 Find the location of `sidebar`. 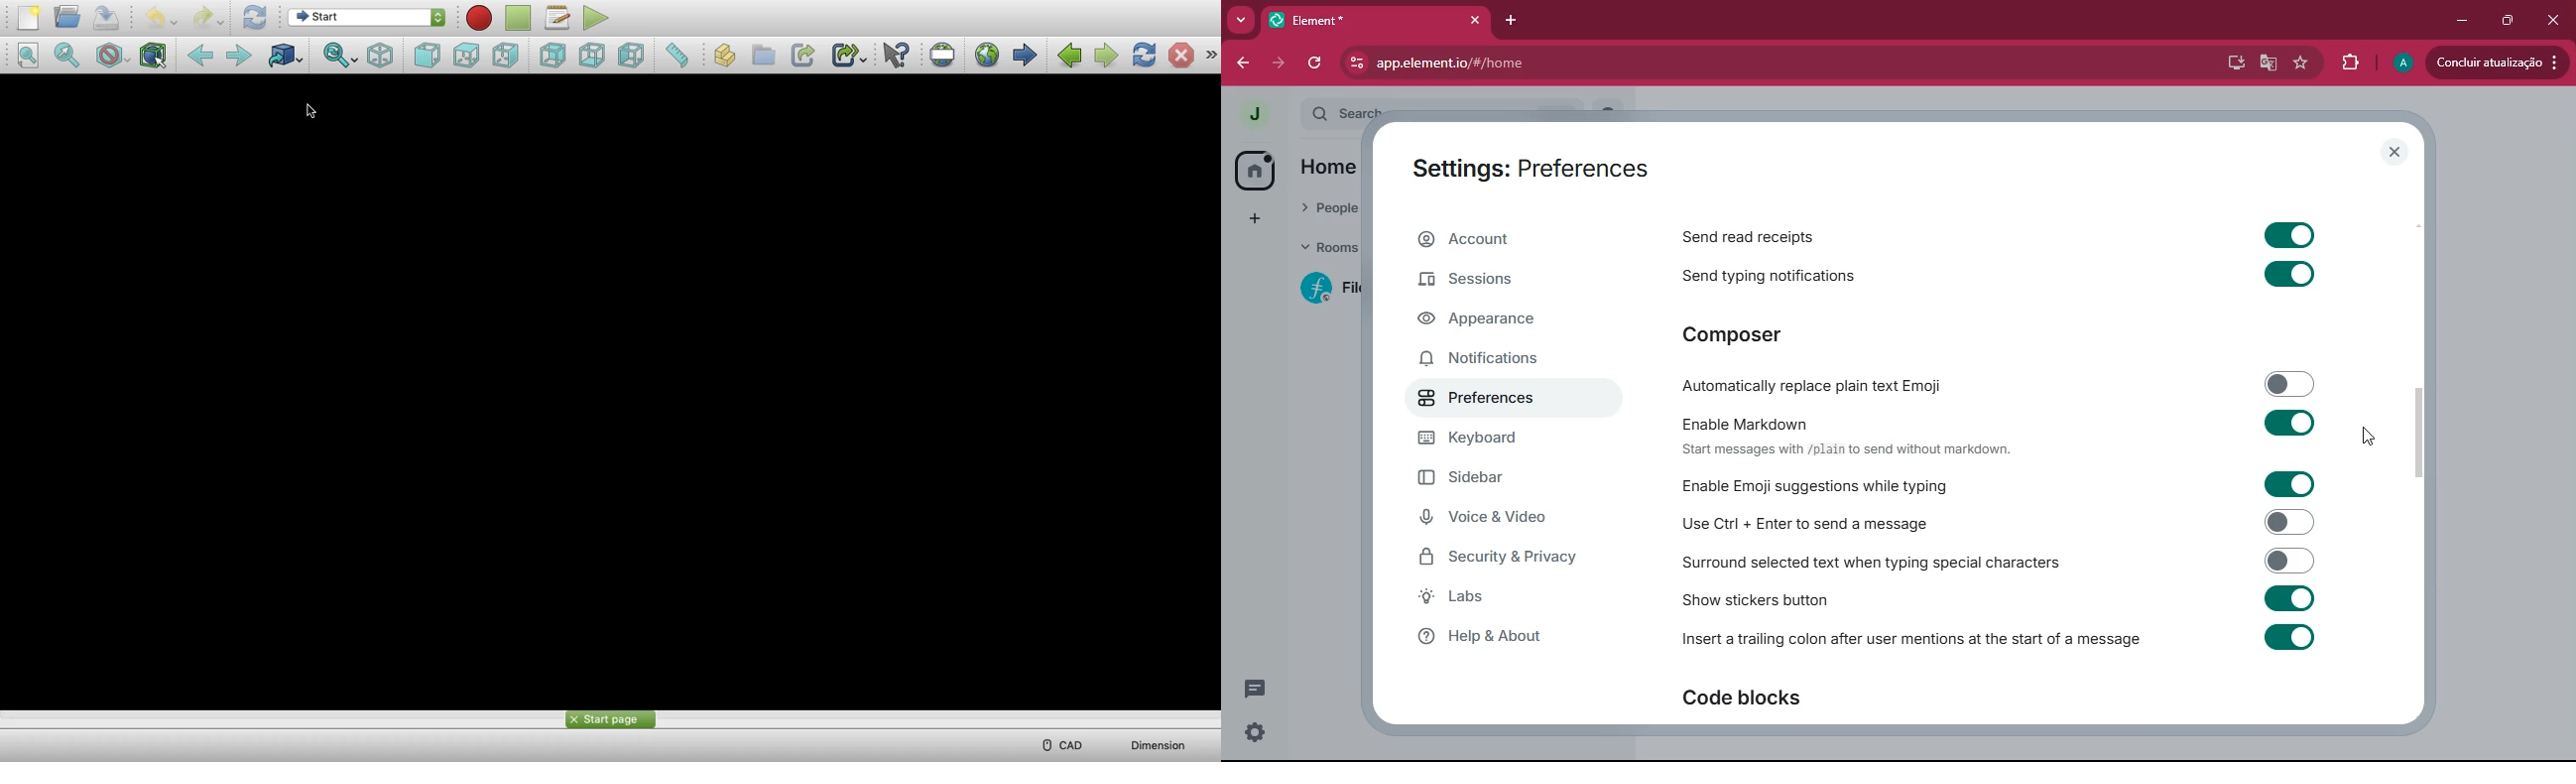

sidebar is located at coordinates (1511, 478).